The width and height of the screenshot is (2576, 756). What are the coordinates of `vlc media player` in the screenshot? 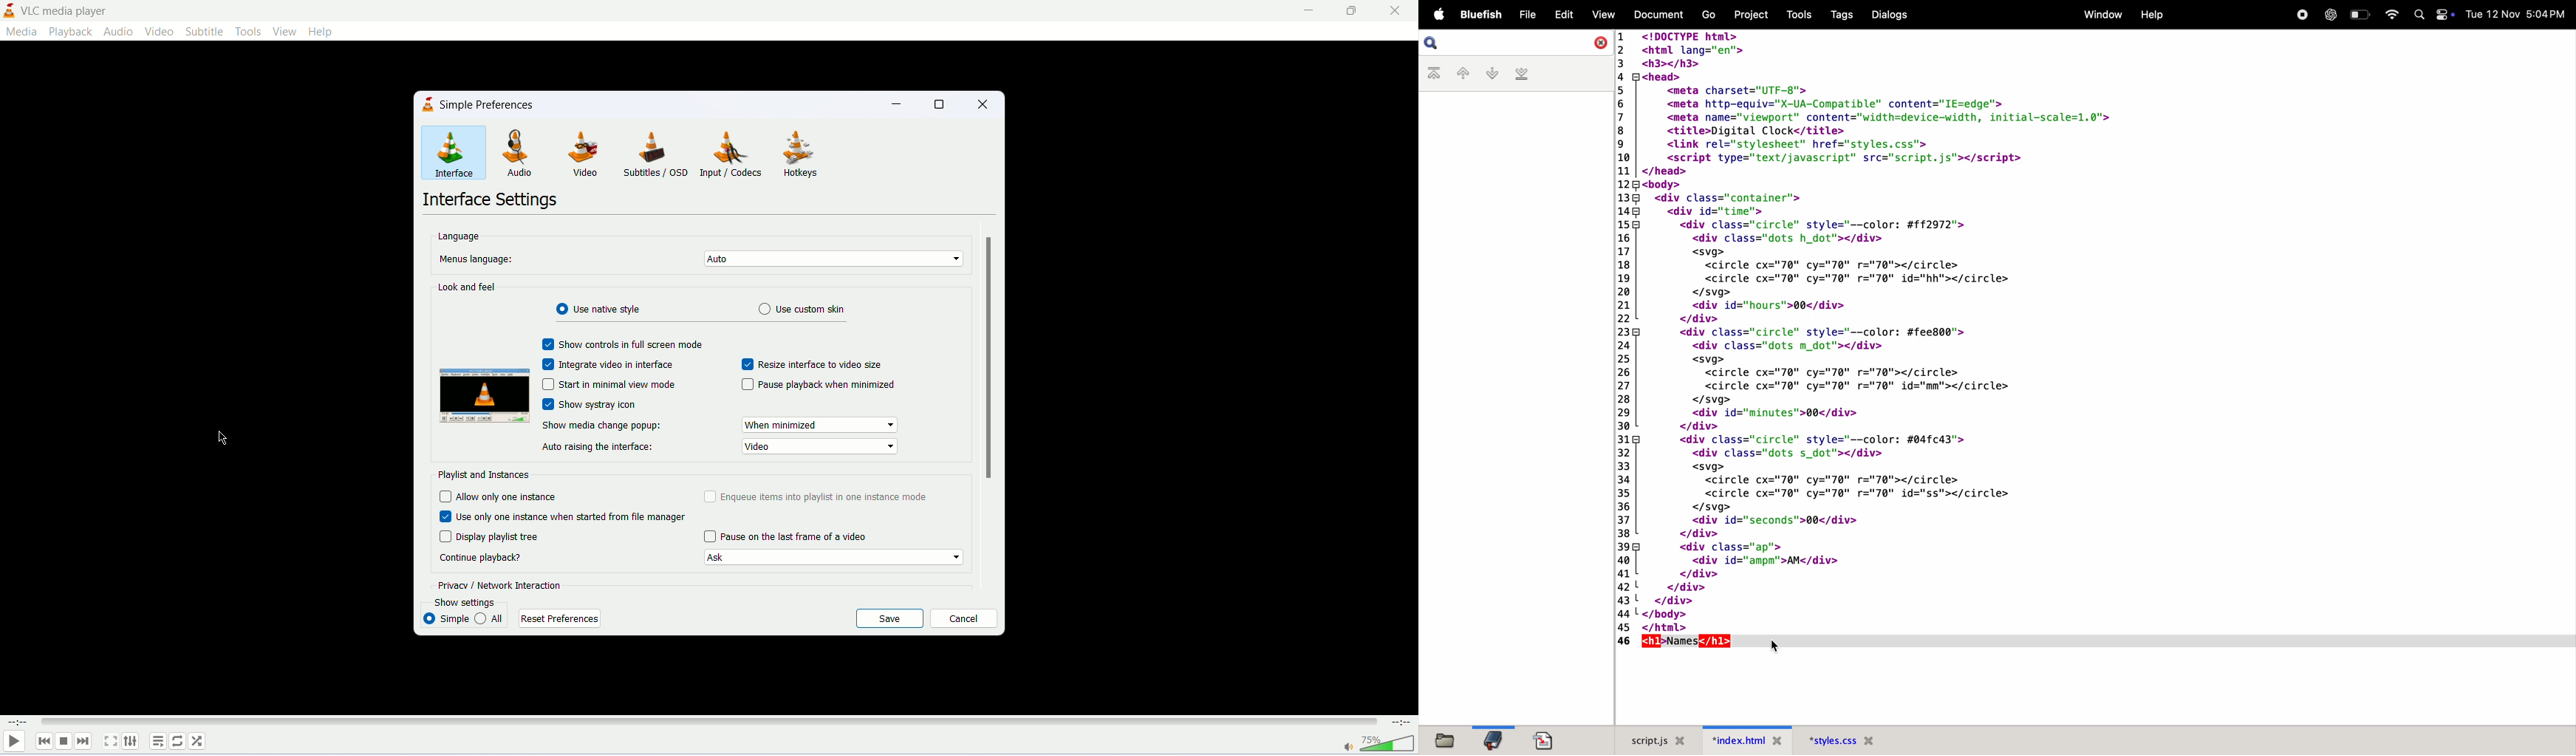 It's located at (68, 10).